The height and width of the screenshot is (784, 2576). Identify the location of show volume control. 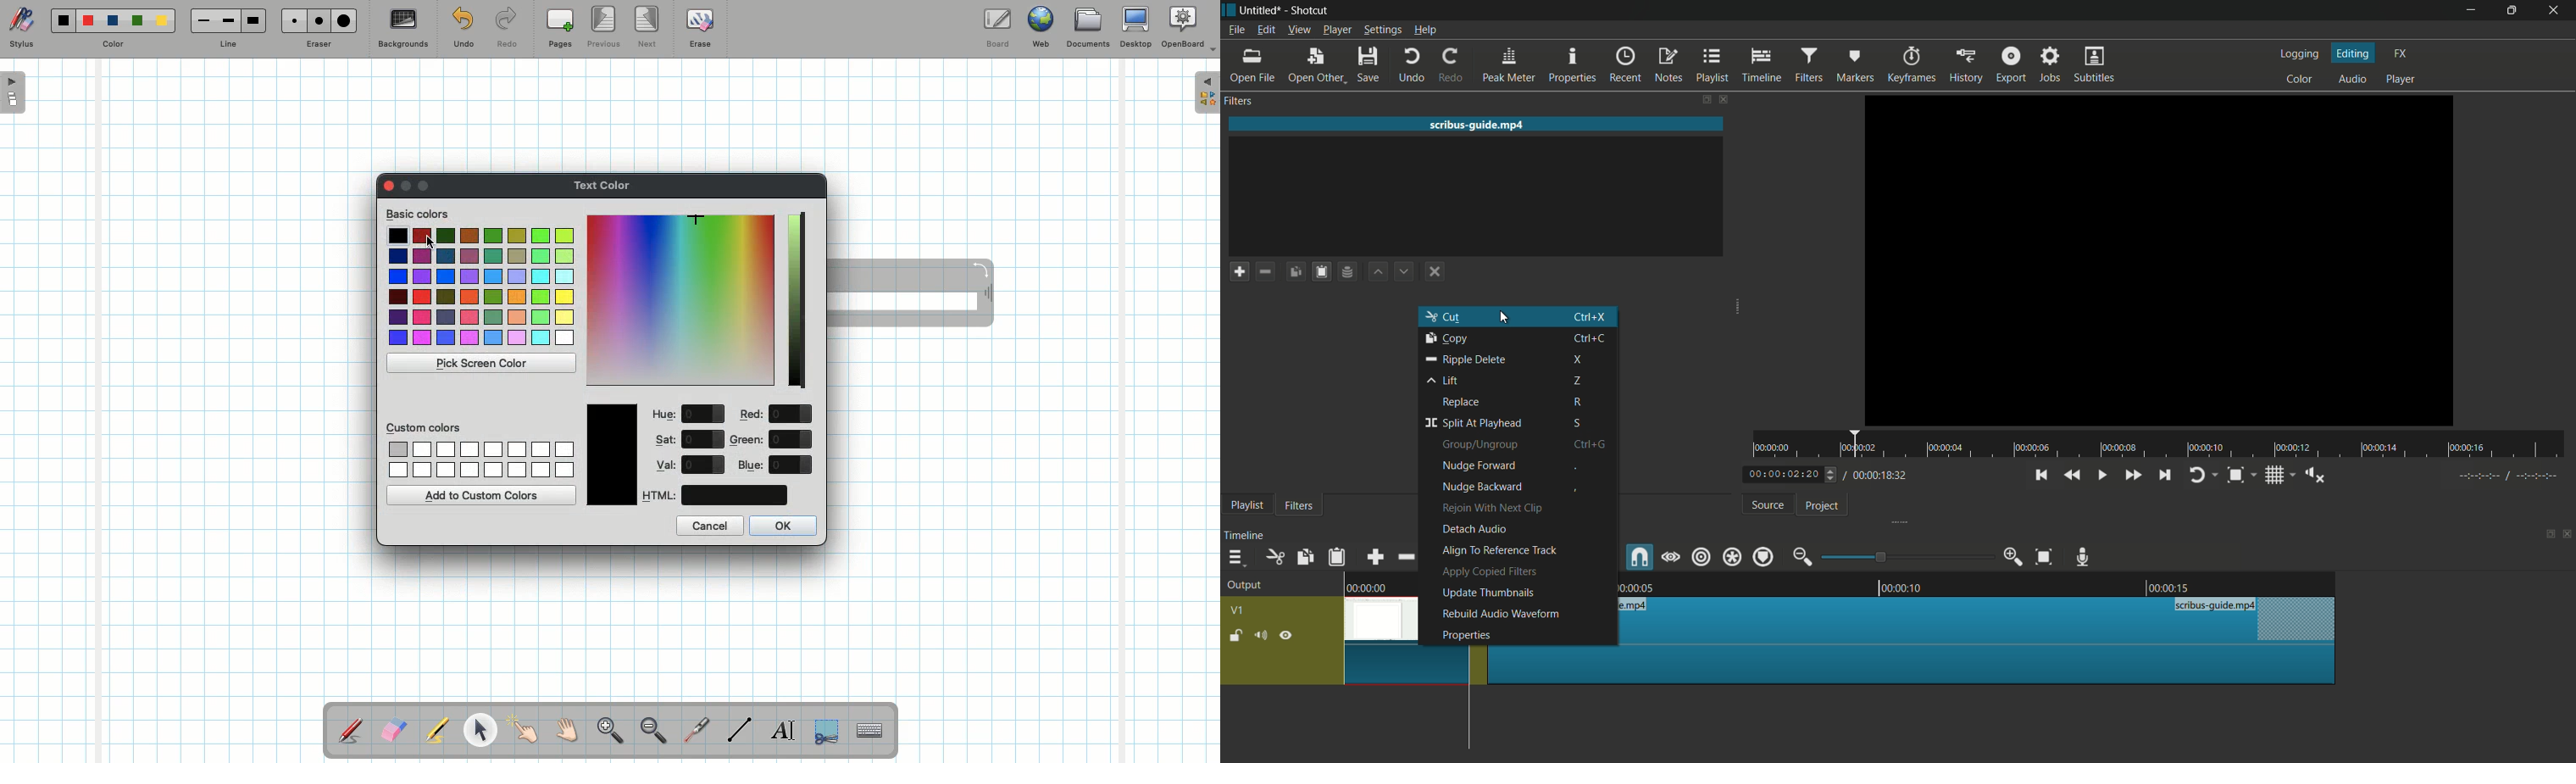
(2314, 475).